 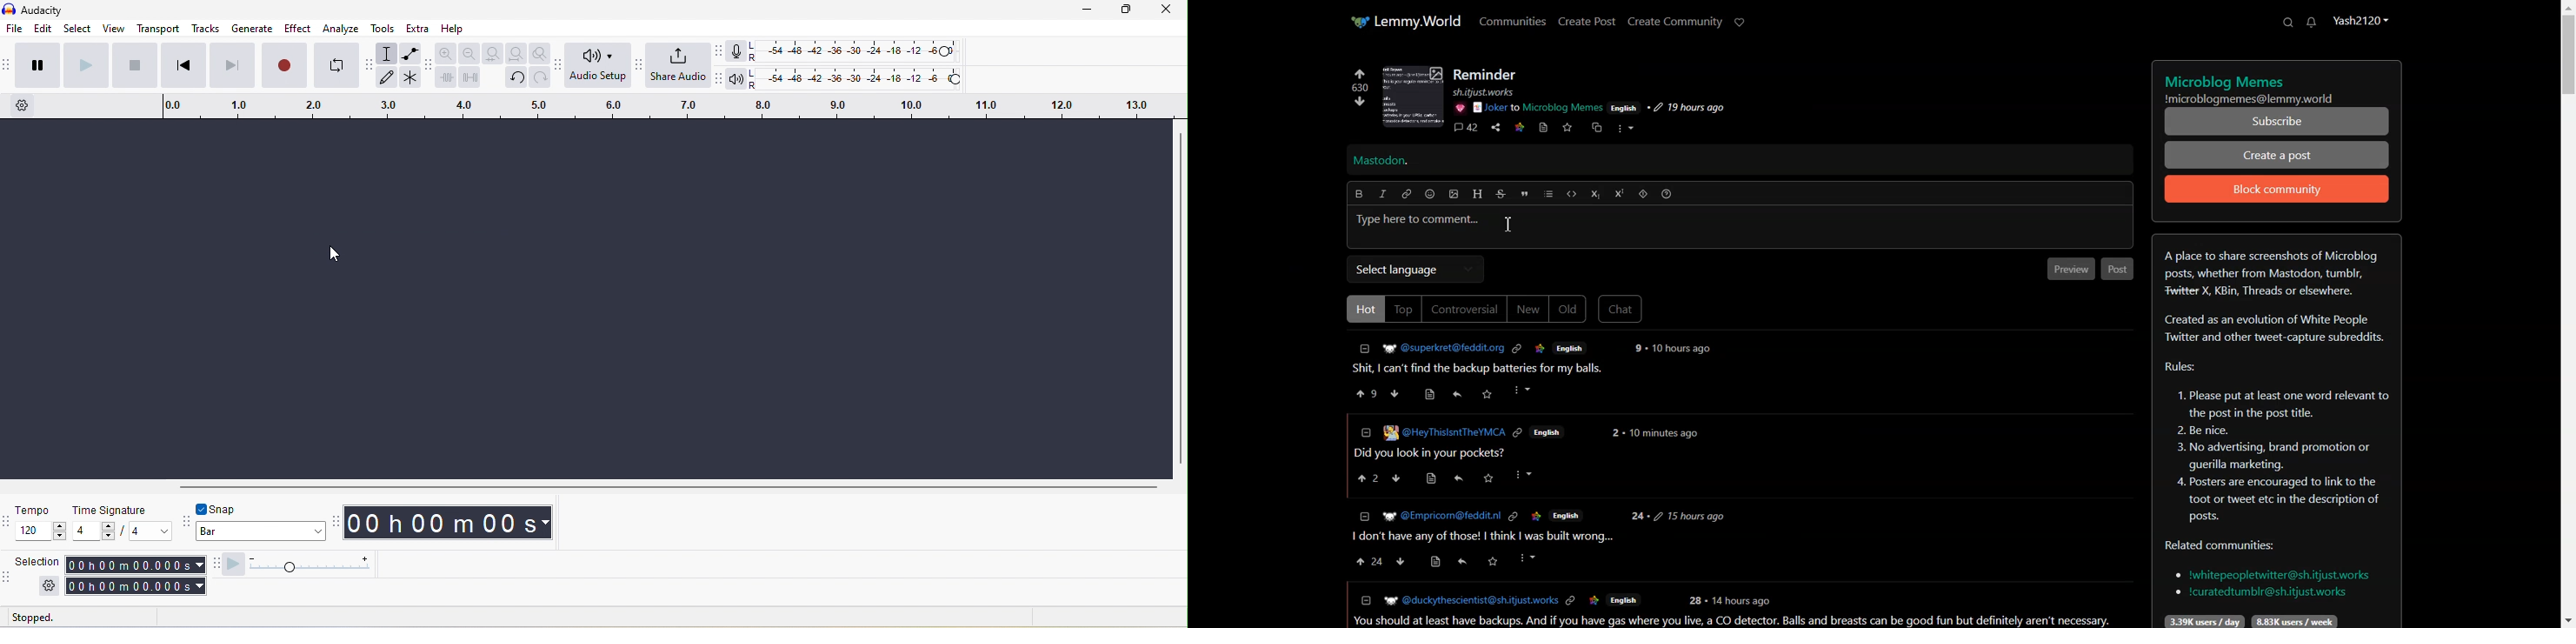 What do you see at coordinates (1623, 601) in the screenshot?
I see `English` at bounding box center [1623, 601].